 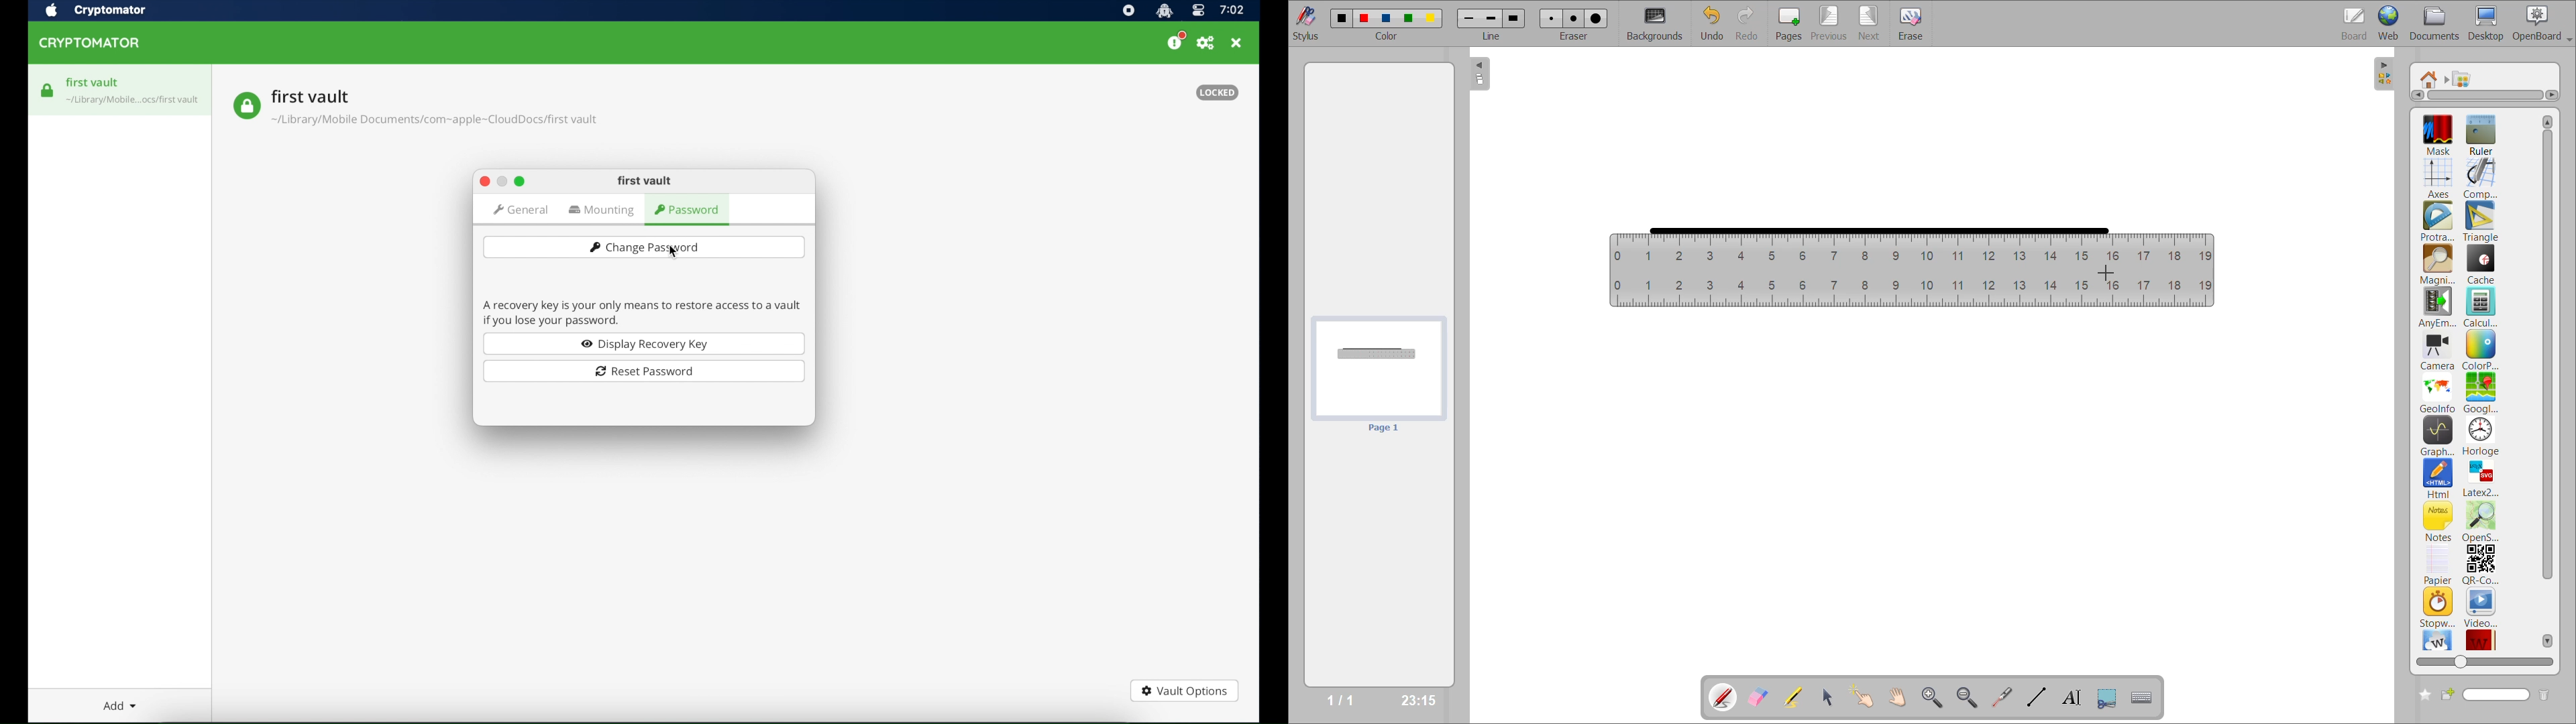 I want to click on next, so click(x=1871, y=21).